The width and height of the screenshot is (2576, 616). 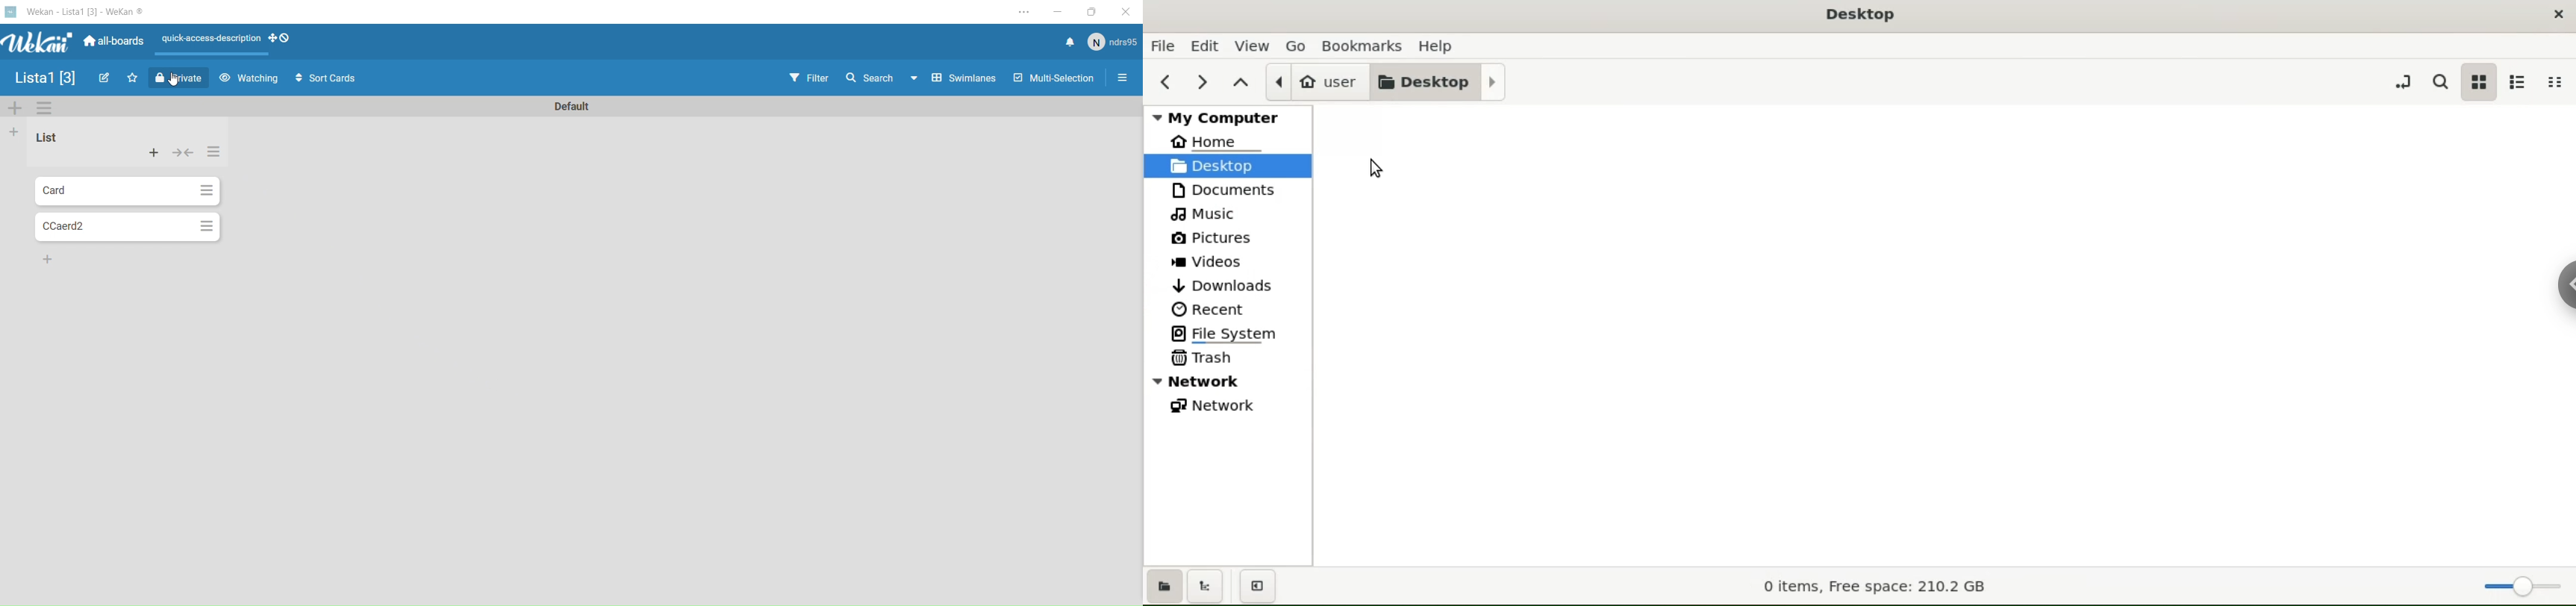 I want to click on trash, so click(x=1226, y=360).